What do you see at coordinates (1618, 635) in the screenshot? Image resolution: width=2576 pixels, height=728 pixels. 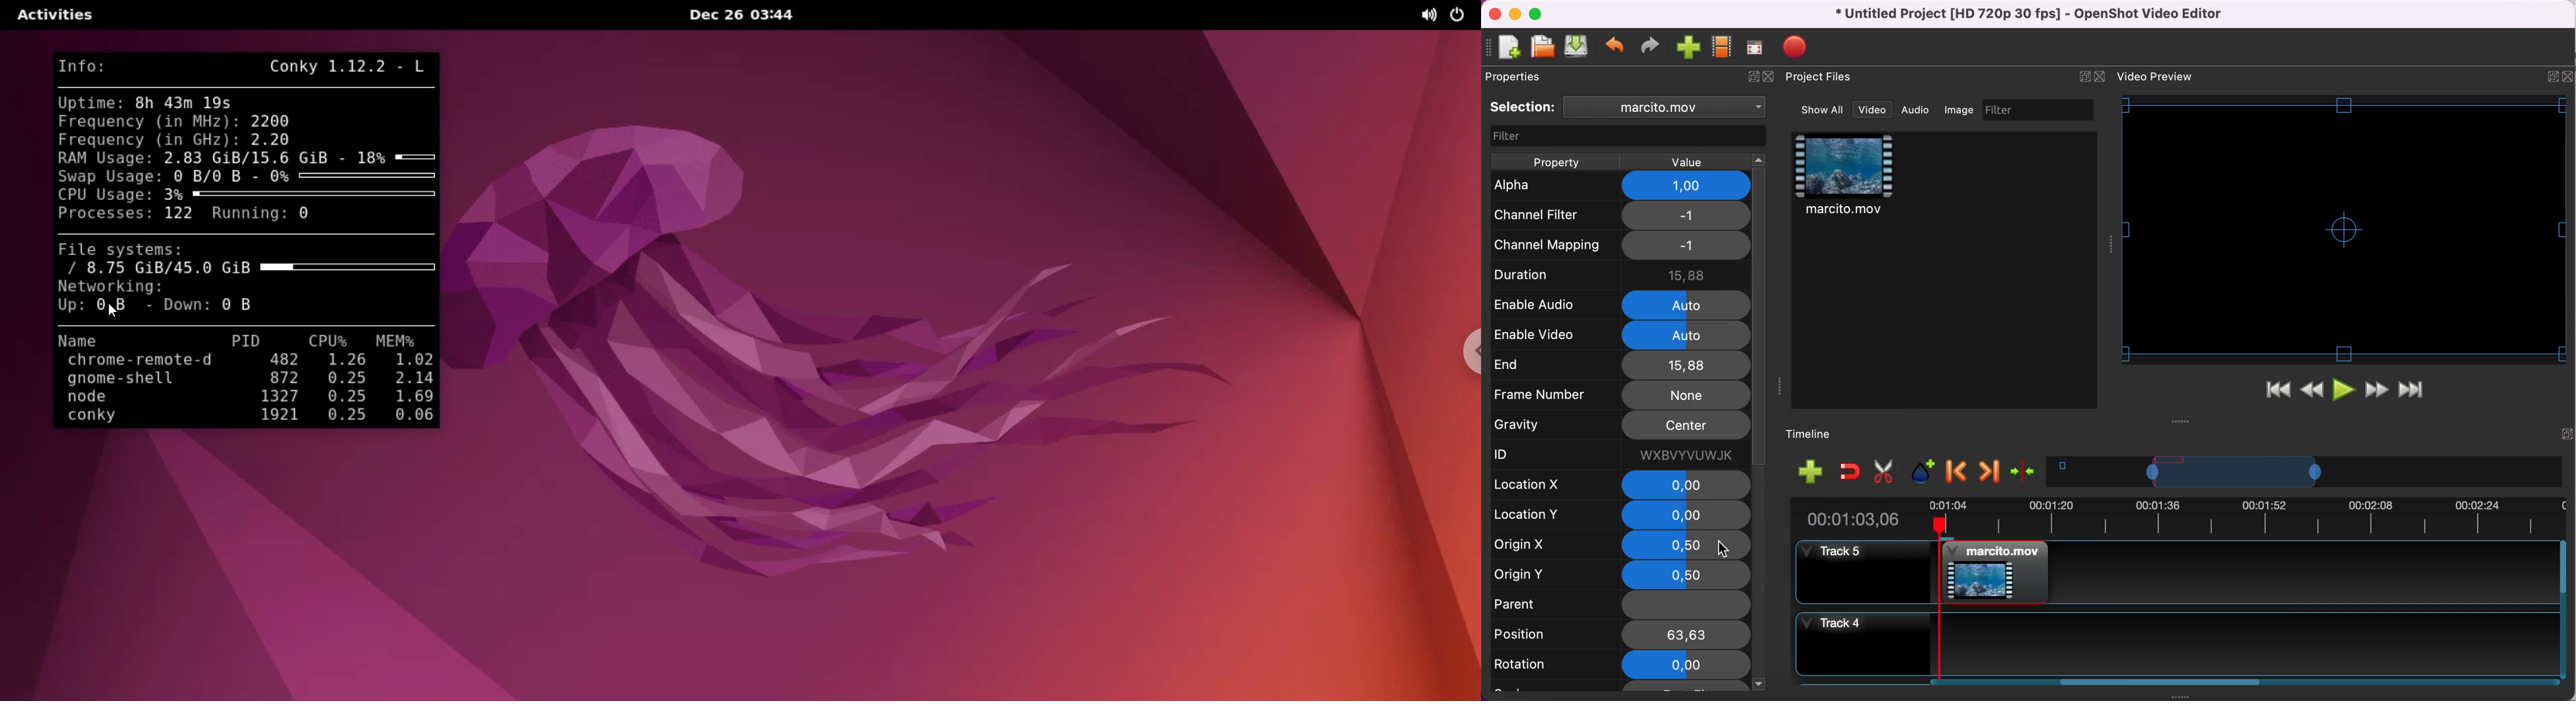 I see `Position 63,63` at bounding box center [1618, 635].